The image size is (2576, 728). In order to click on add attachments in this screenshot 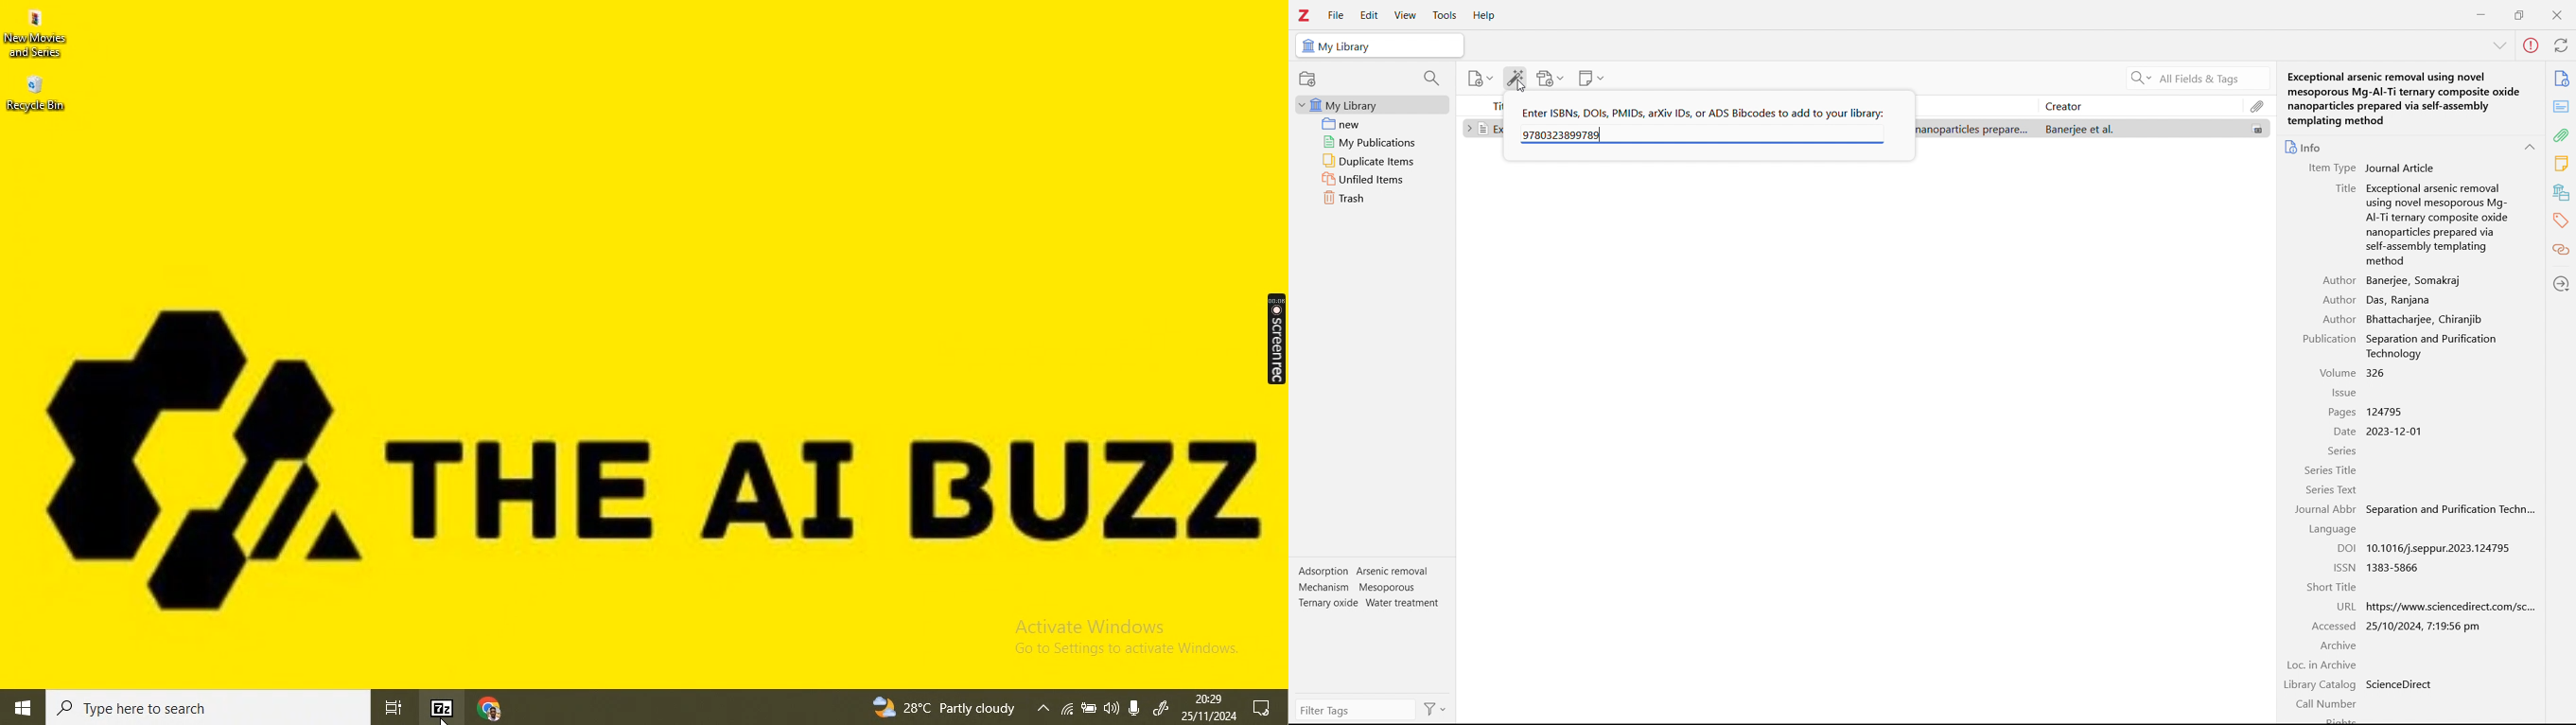, I will do `click(1550, 78)`.